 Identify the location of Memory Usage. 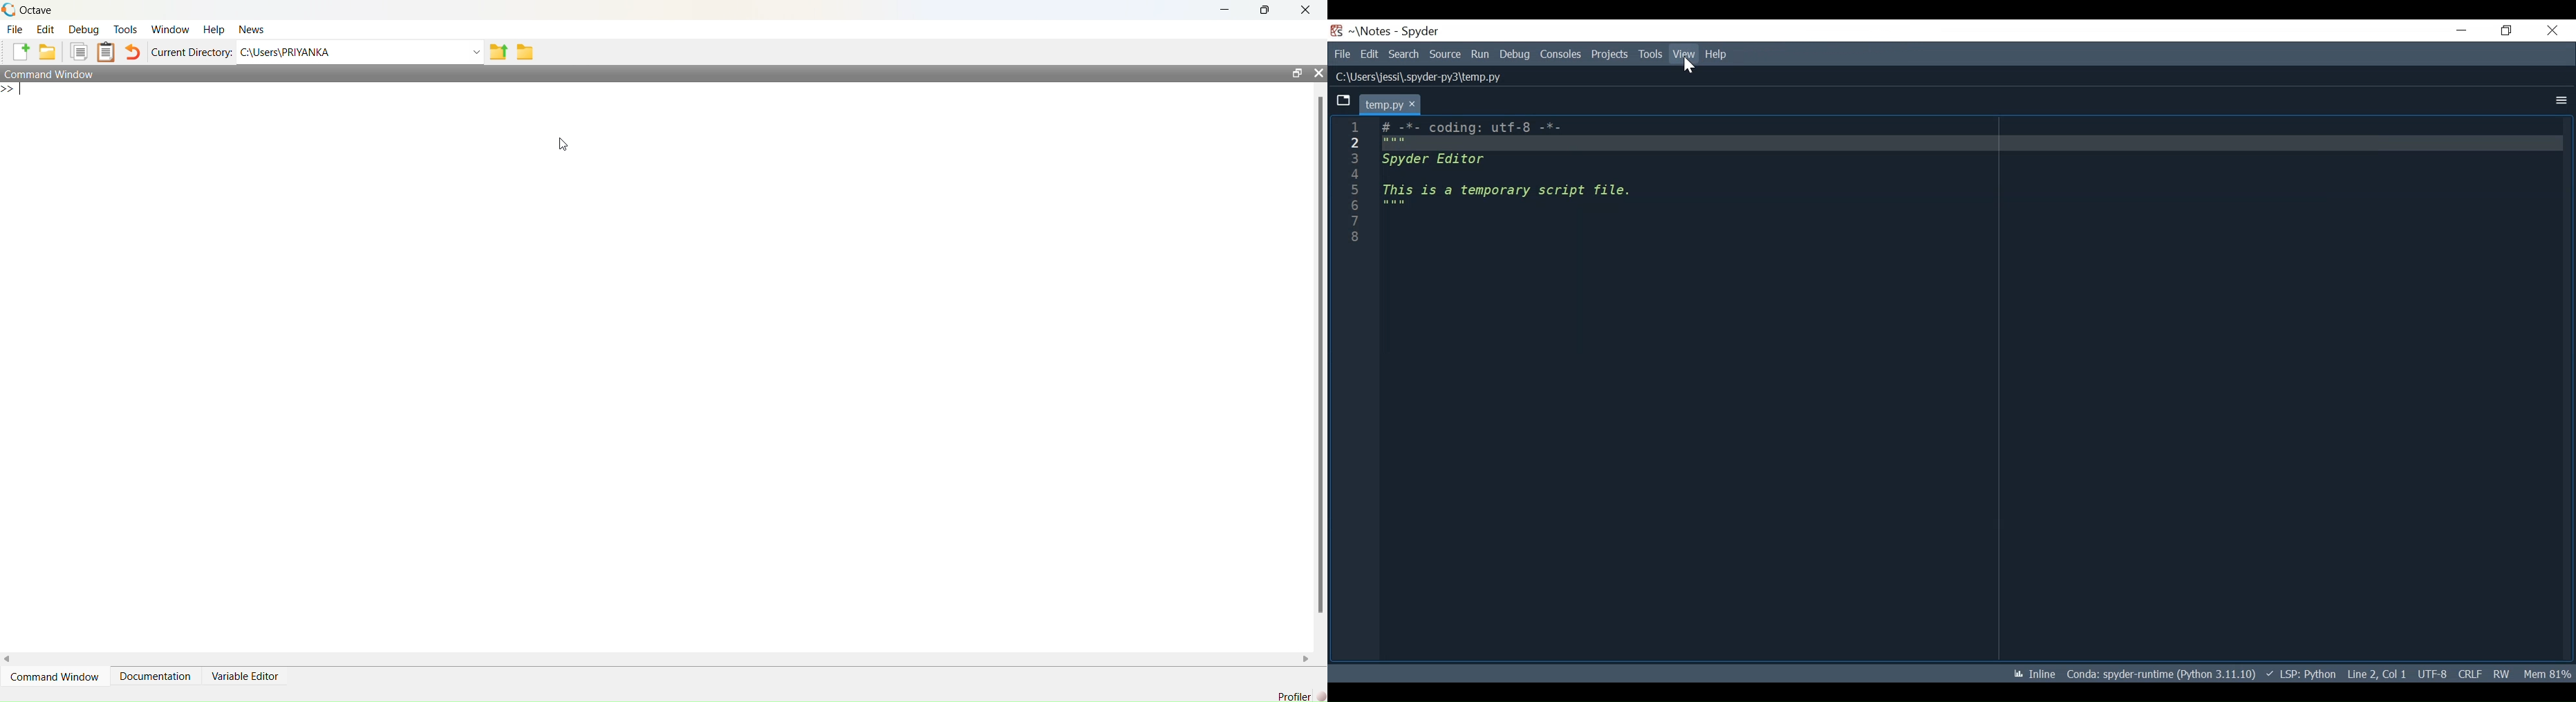
(2549, 674).